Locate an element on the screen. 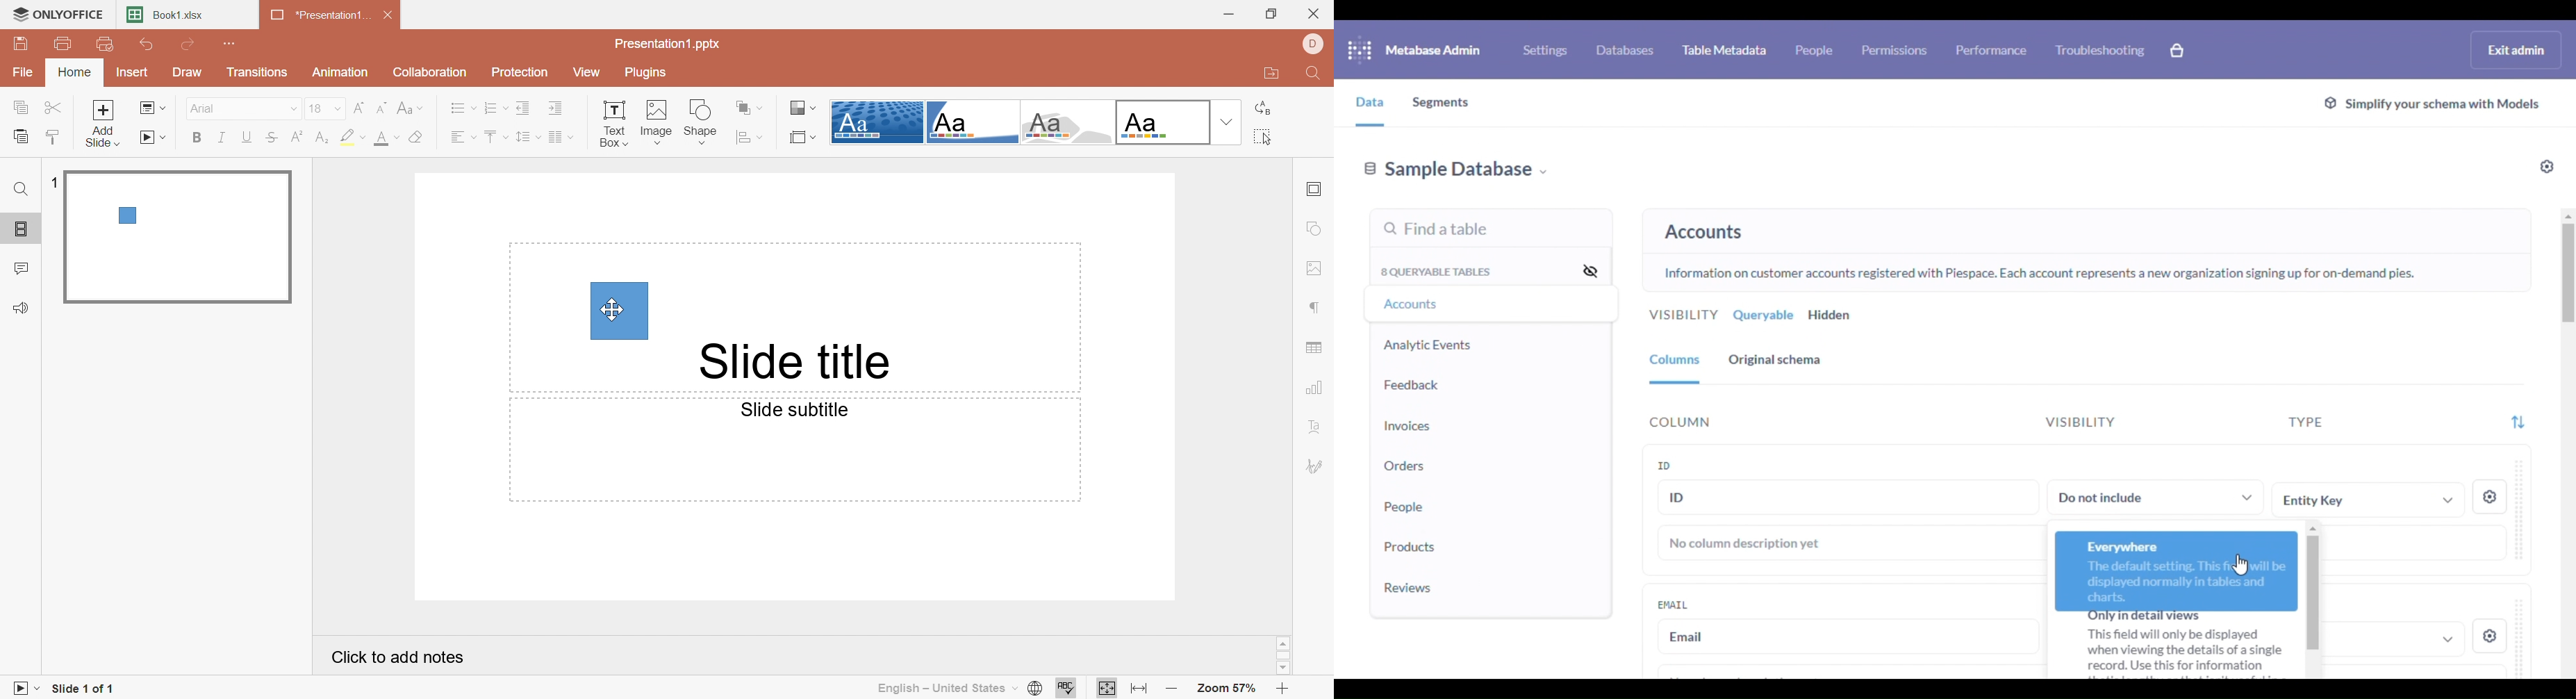 This screenshot has height=700, width=2576. Shape is located at coordinates (703, 120).